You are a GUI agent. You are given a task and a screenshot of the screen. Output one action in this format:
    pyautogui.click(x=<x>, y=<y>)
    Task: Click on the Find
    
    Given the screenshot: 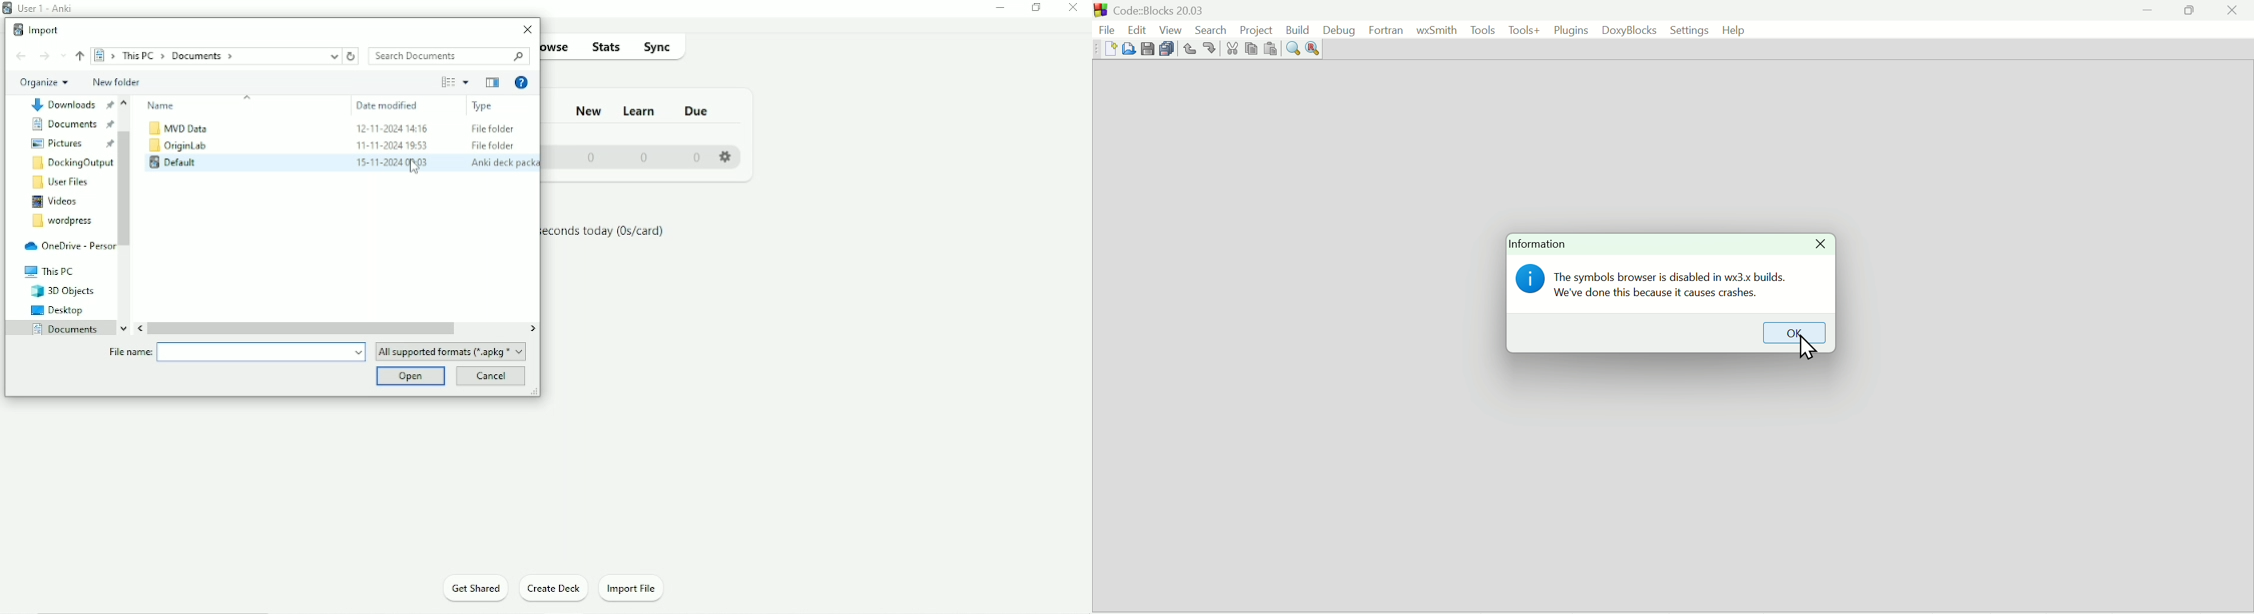 What is the action you would take?
    pyautogui.click(x=1292, y=49)
    